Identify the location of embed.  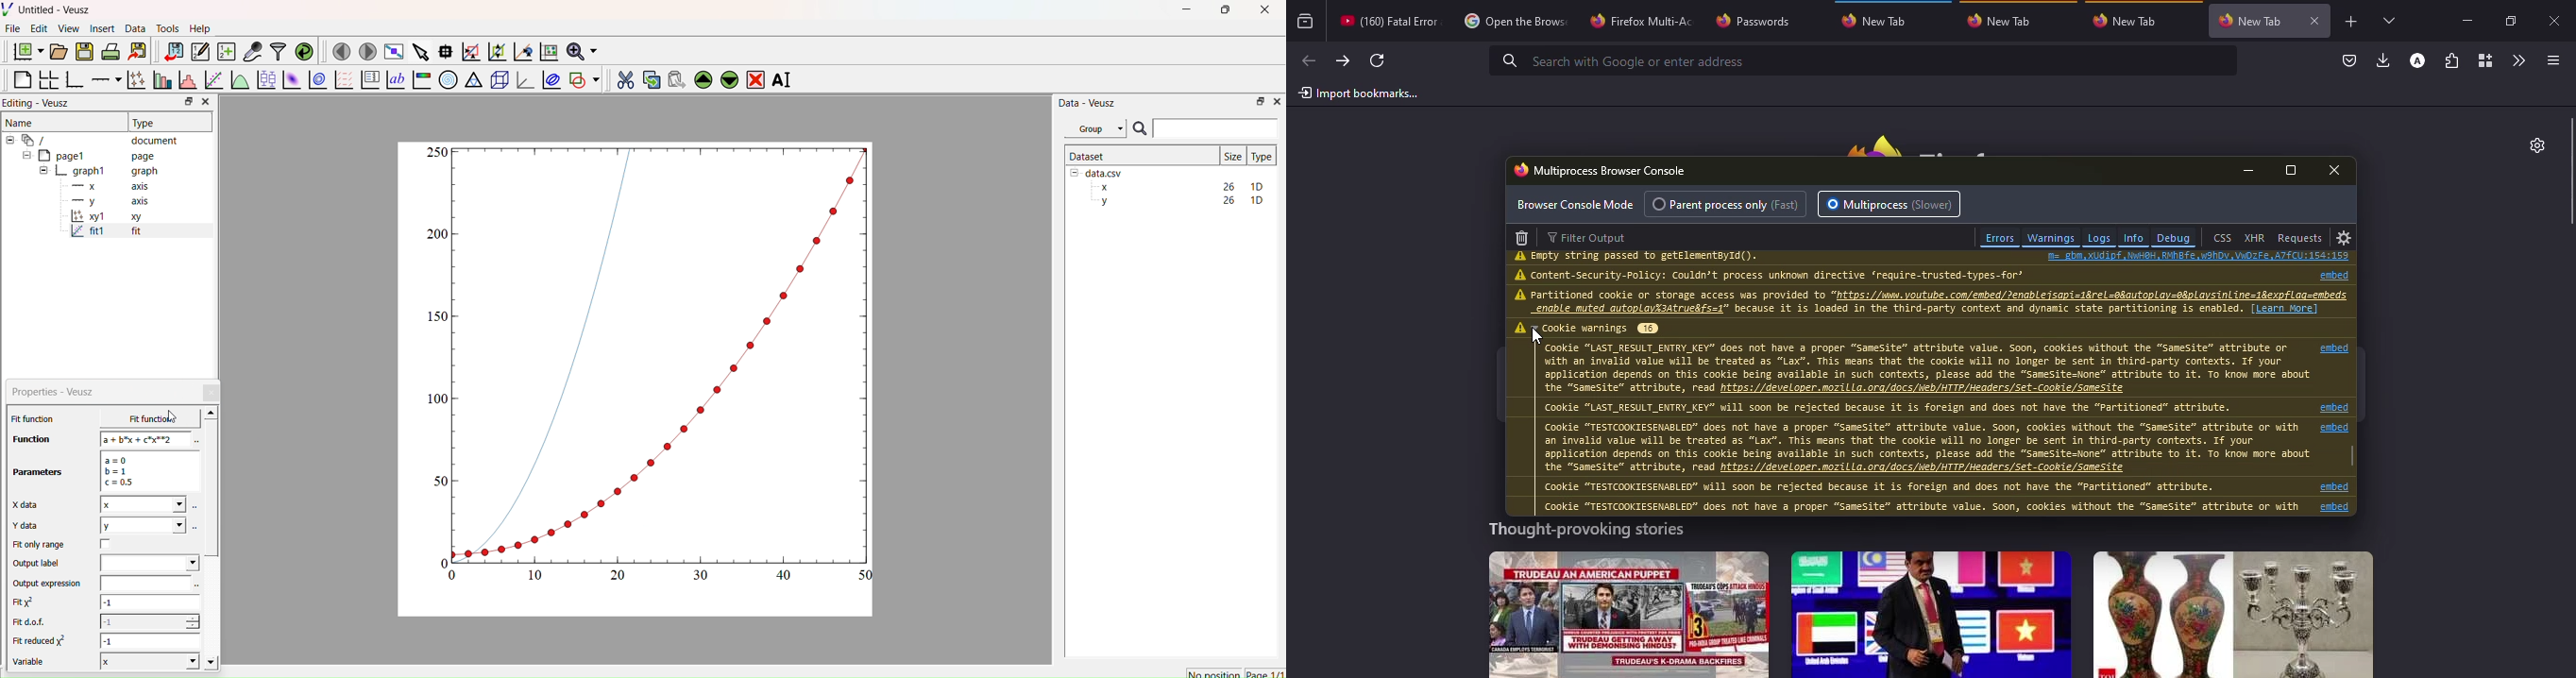
(2336, 429).